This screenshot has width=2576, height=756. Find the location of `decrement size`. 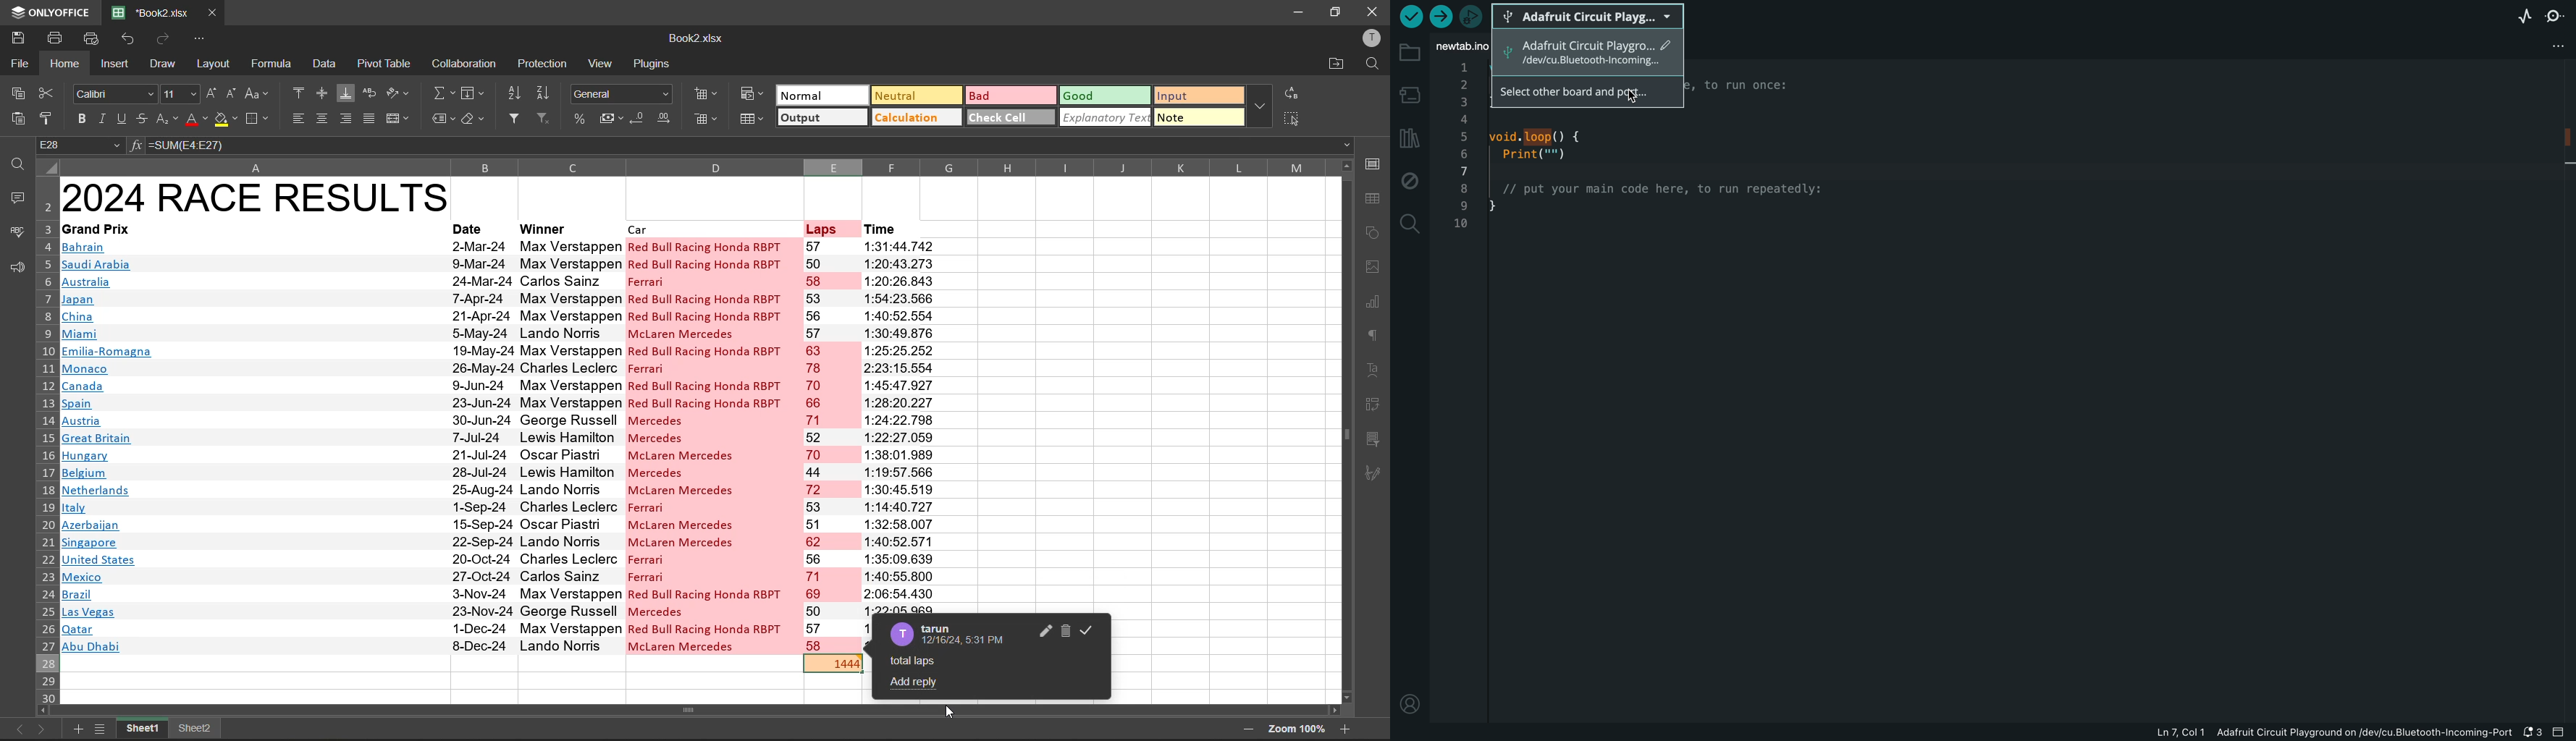

decrement size is located at coordinates (229, 94).